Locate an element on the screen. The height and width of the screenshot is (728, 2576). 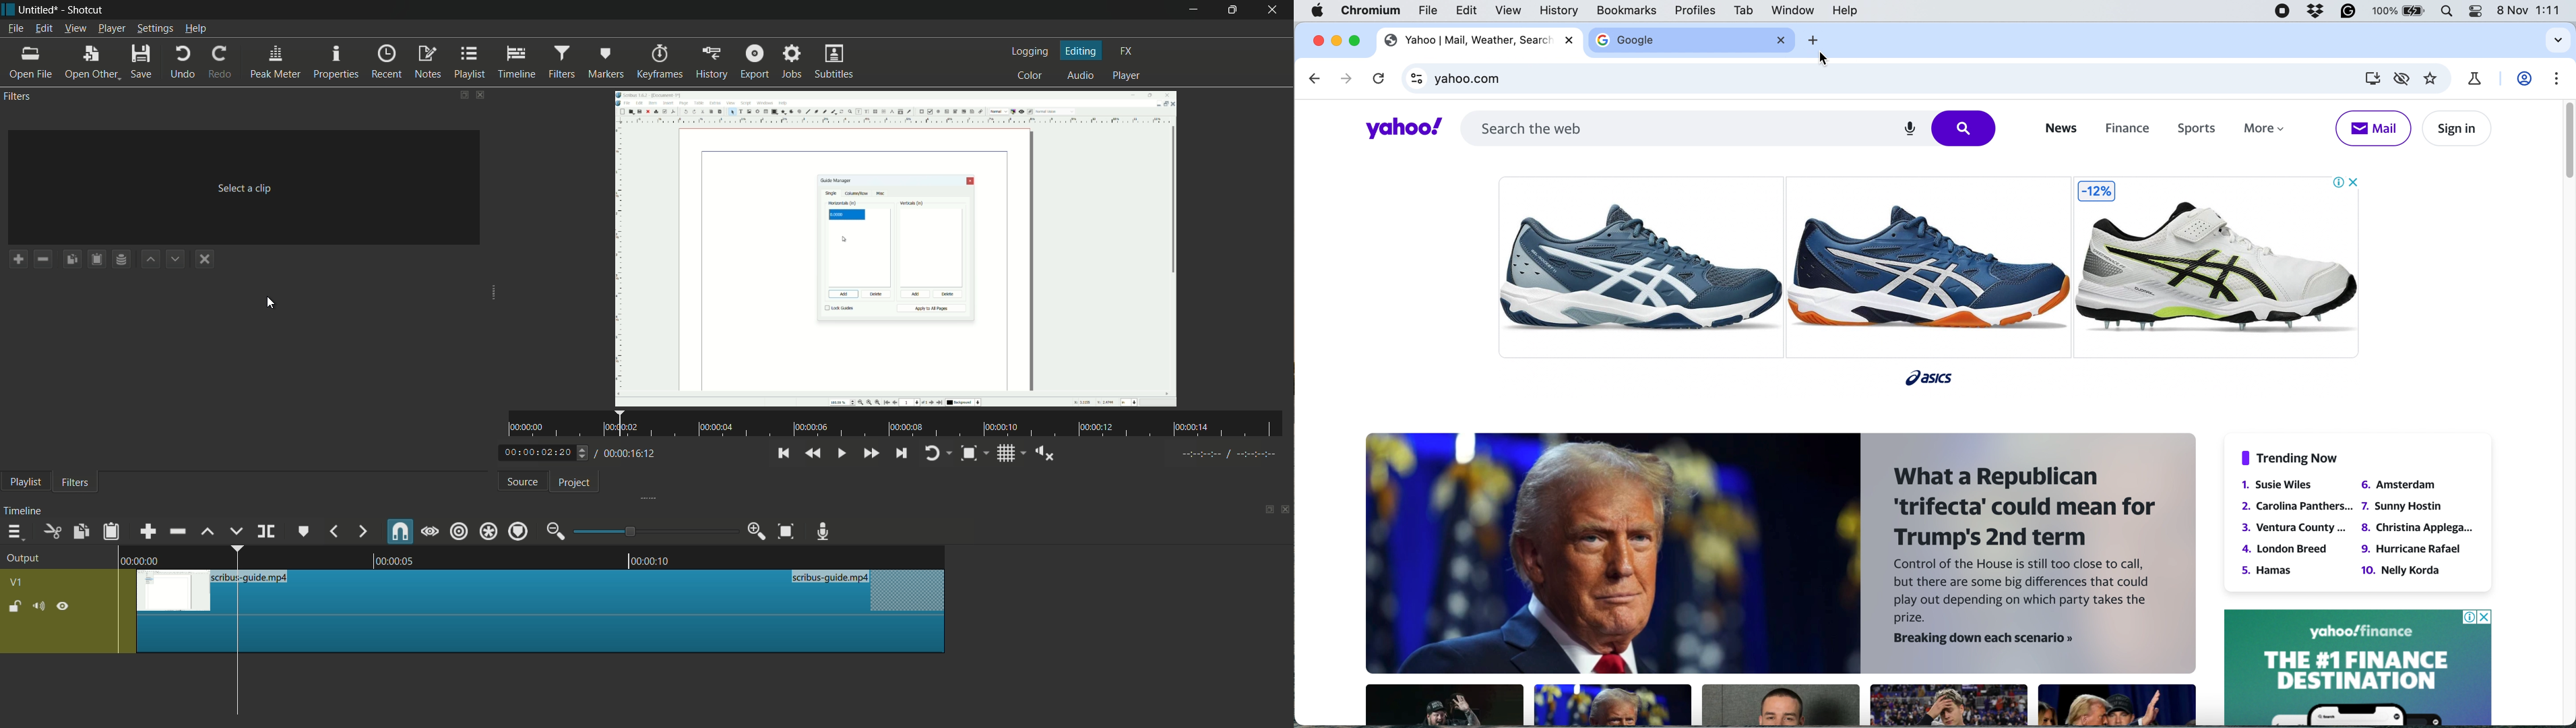
previous marker is located at coordinates (334, 530).